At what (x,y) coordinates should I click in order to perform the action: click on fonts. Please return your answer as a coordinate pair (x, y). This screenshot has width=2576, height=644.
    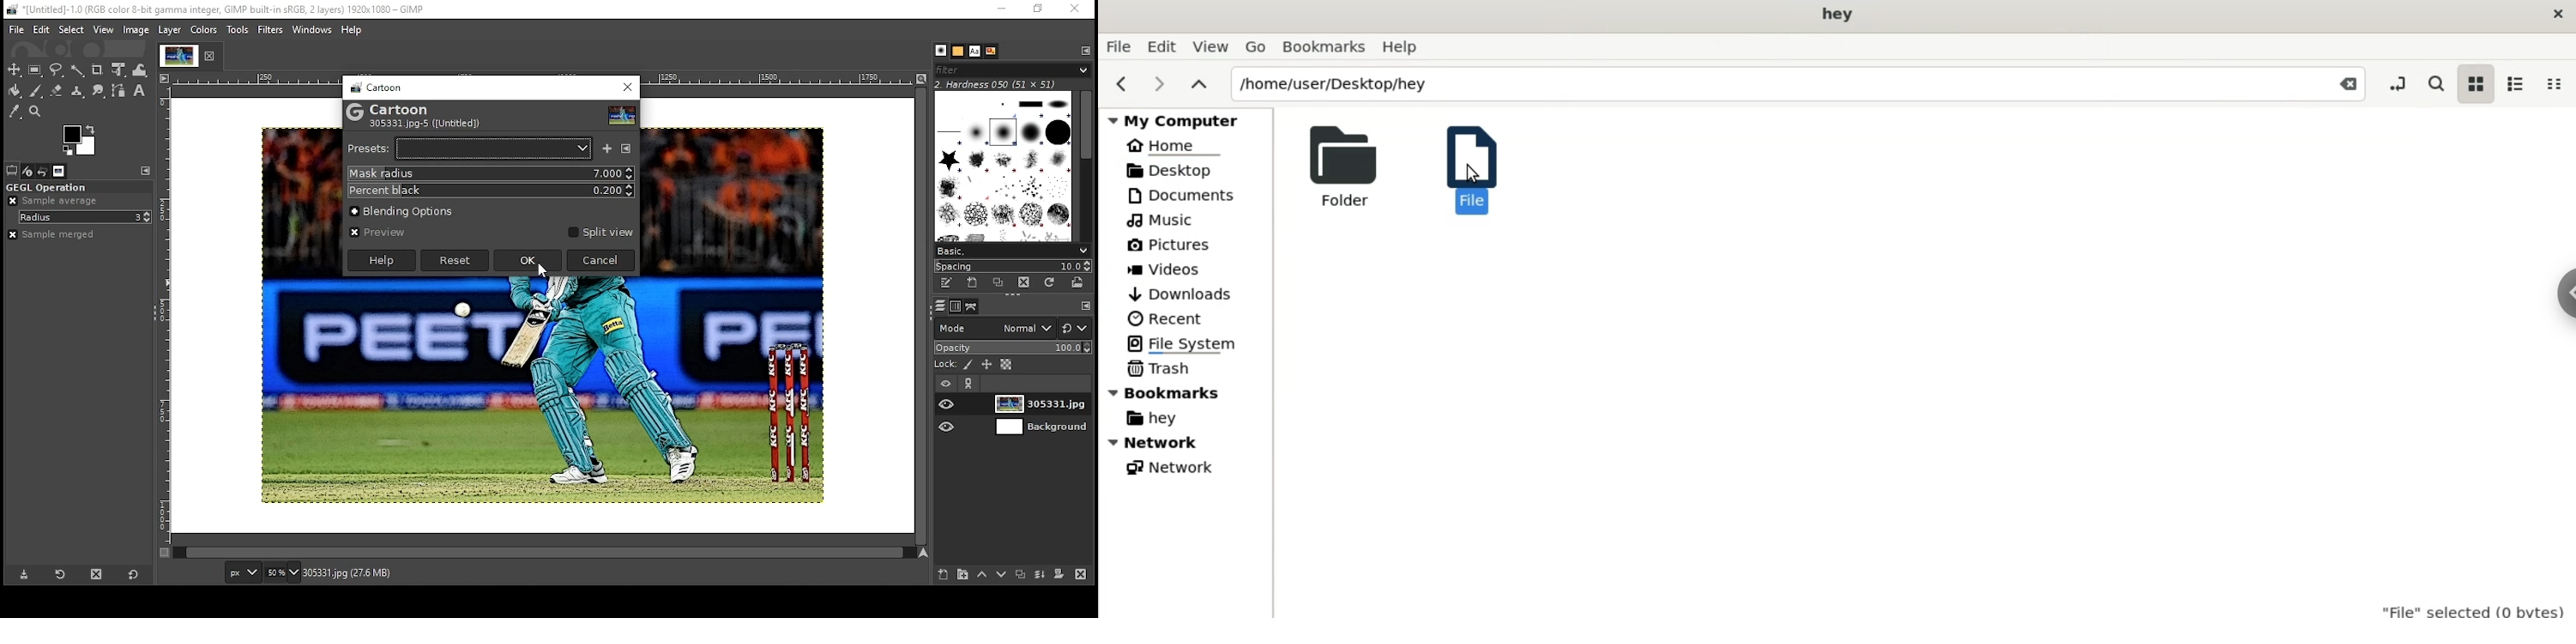
    Looking at the image, I should click on (974, 52).